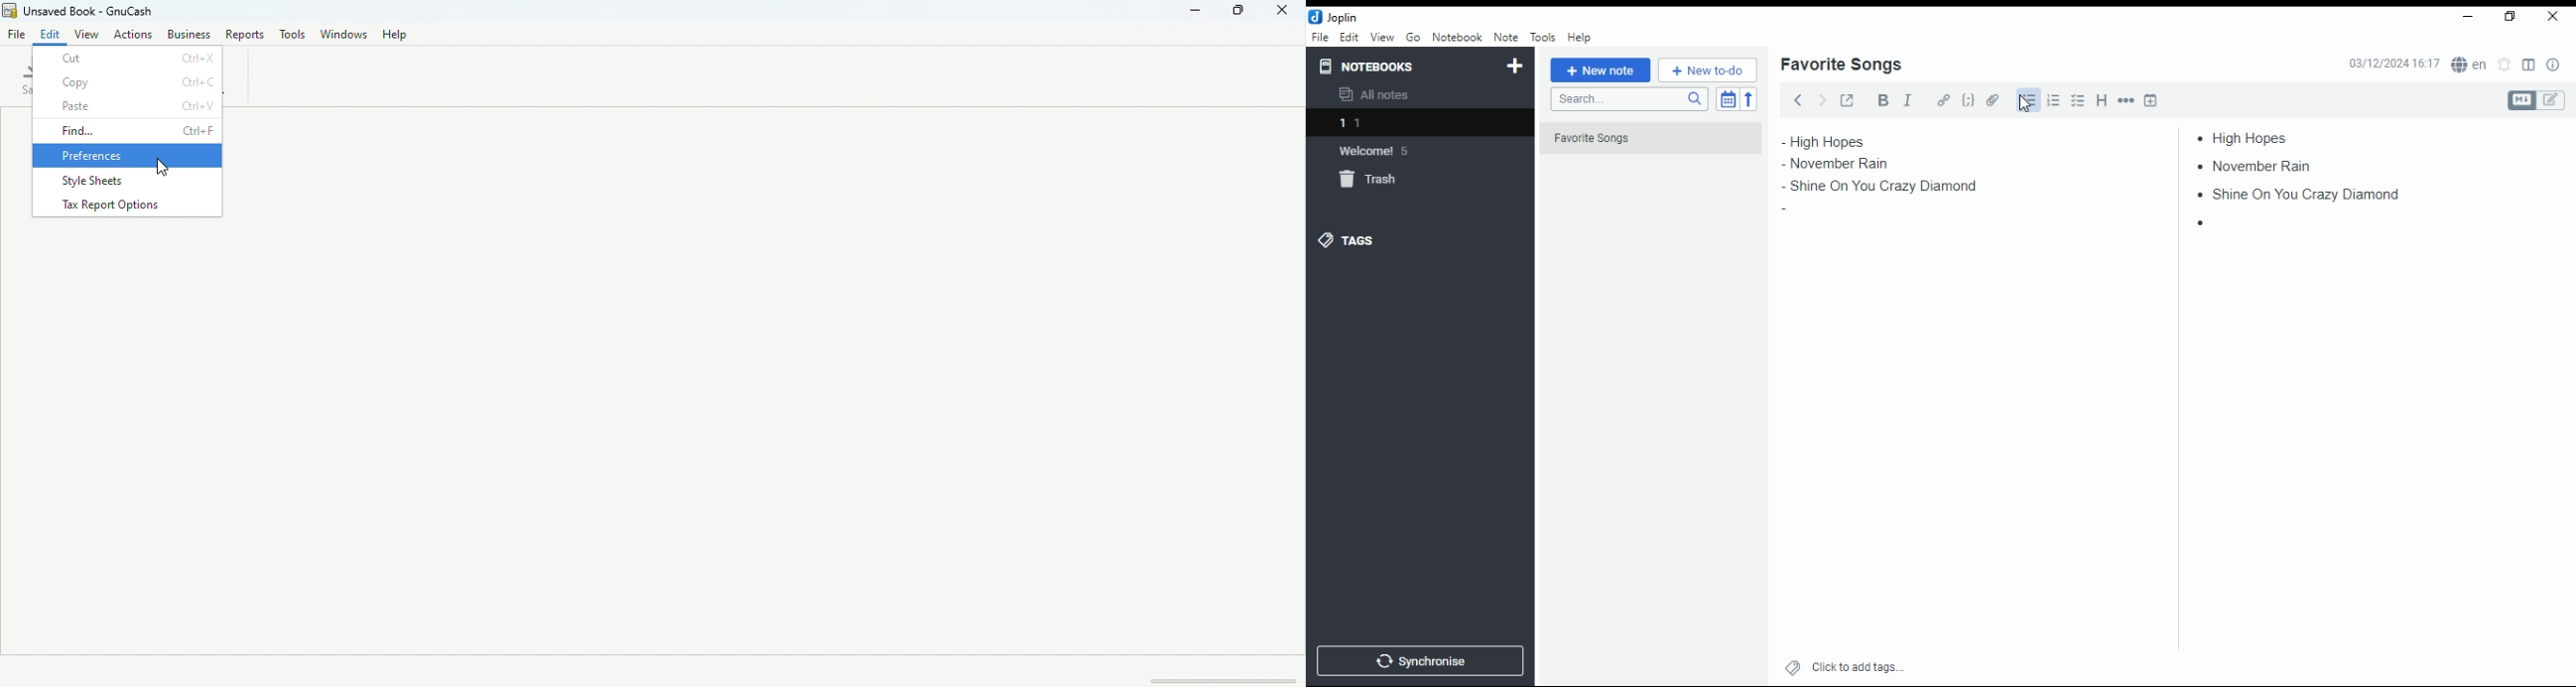 The image size is (2576, 700). What do you see at coordinates (1240, 14) in the screenshot?
I see `Maximize` at bounding box center [1240, 14].